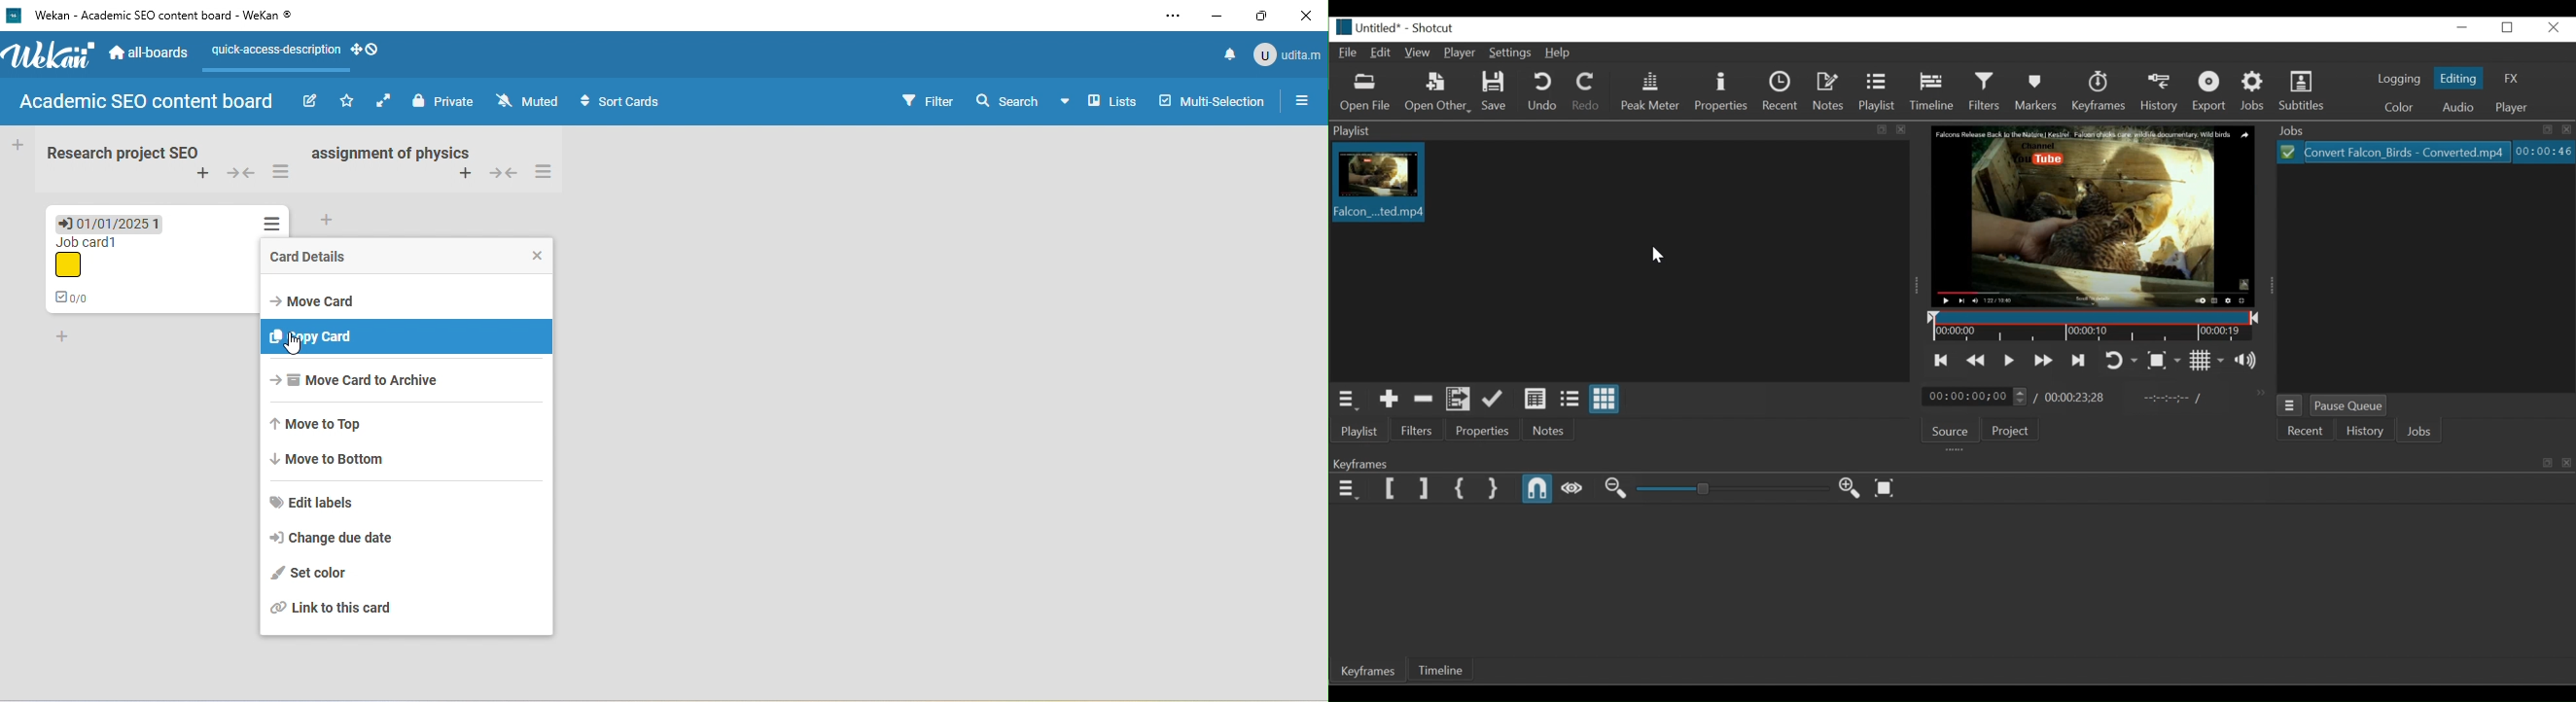 The image size is (2576, 728). I want to click on show desktop drag handle, so click(369, 51).